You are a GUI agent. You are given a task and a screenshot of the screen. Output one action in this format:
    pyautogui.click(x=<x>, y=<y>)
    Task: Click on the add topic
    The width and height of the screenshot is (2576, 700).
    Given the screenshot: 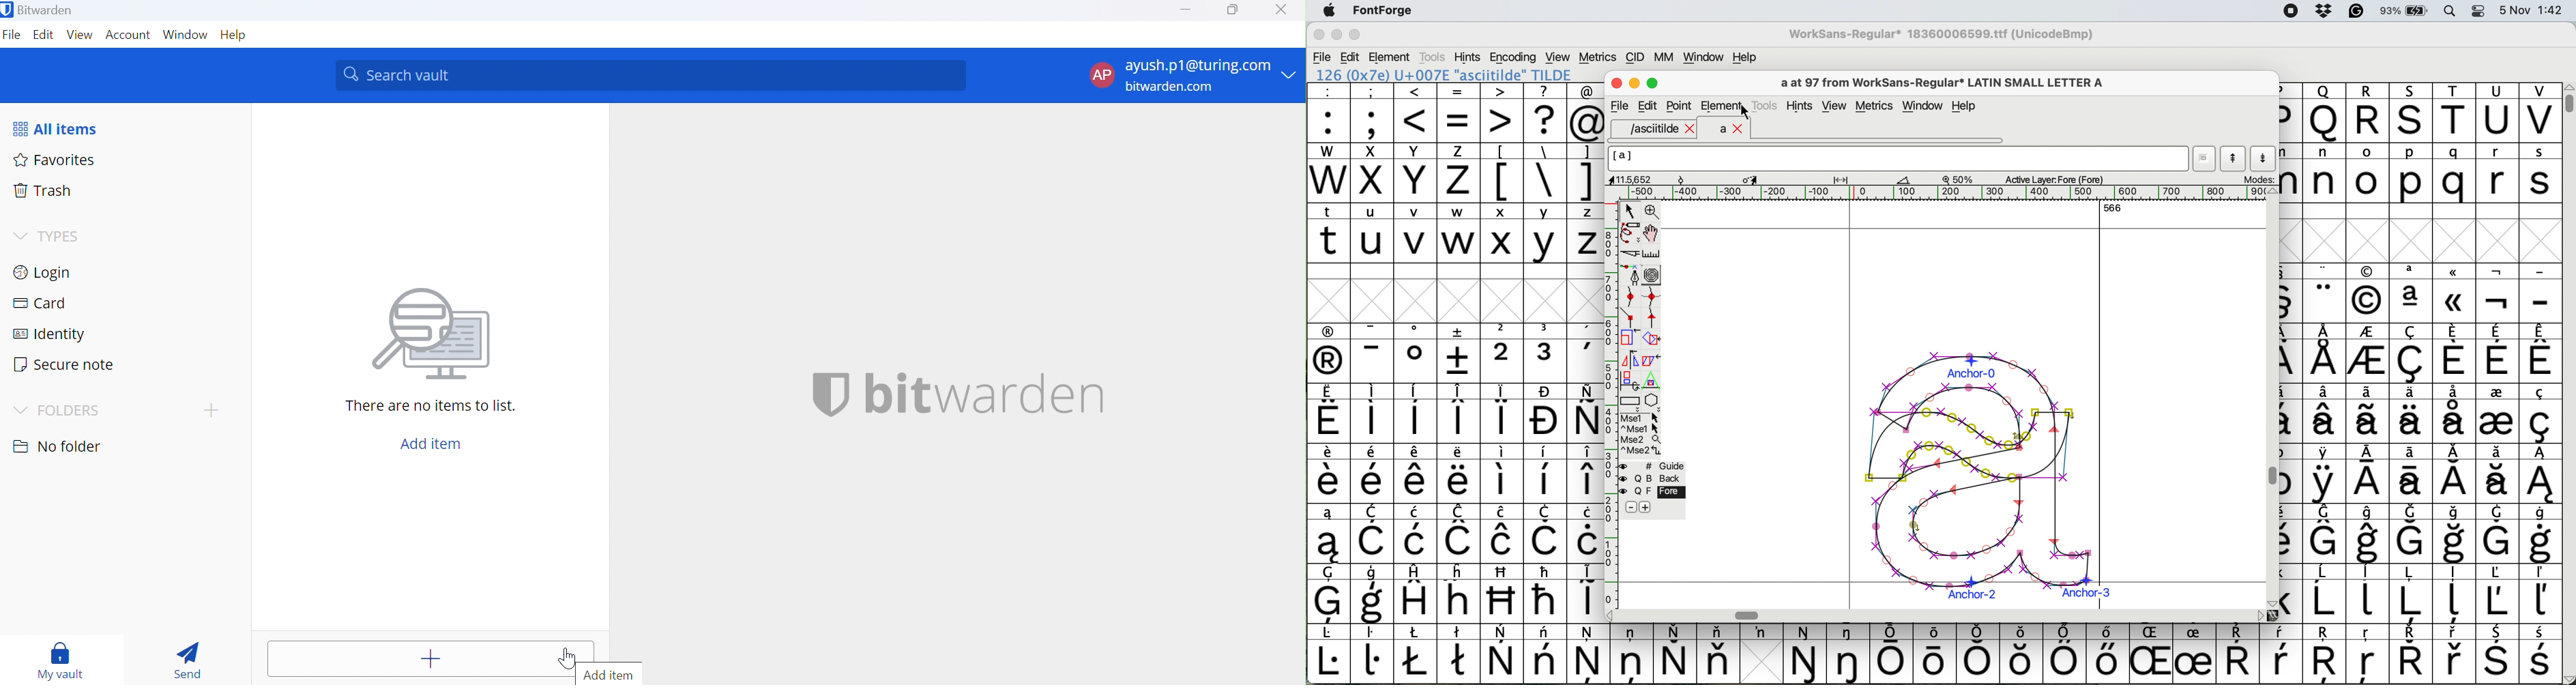 What is the action you would take?
    pyautogui.click(x=211, y=409)
    